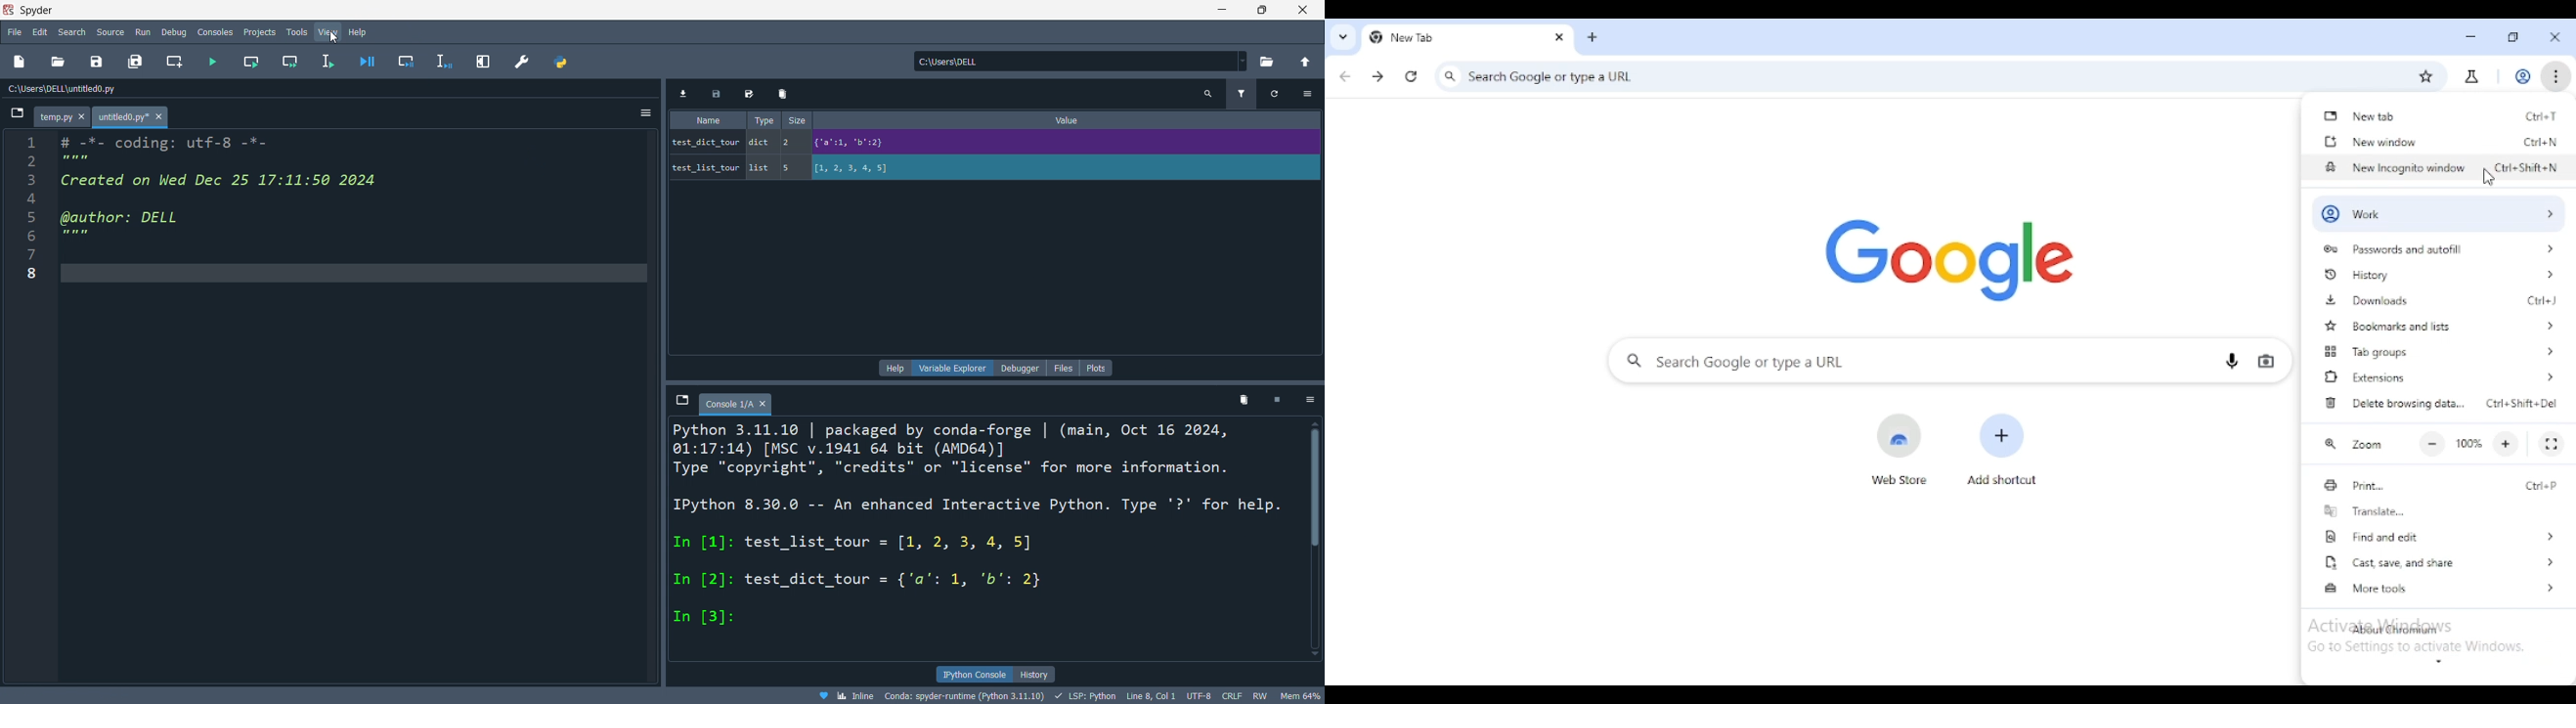 This screenshot has width=2576, height=728. What do you see at coordinates (2488, 178) in the screenshot?
I see `cursor` at bounding box center [2488, 178].